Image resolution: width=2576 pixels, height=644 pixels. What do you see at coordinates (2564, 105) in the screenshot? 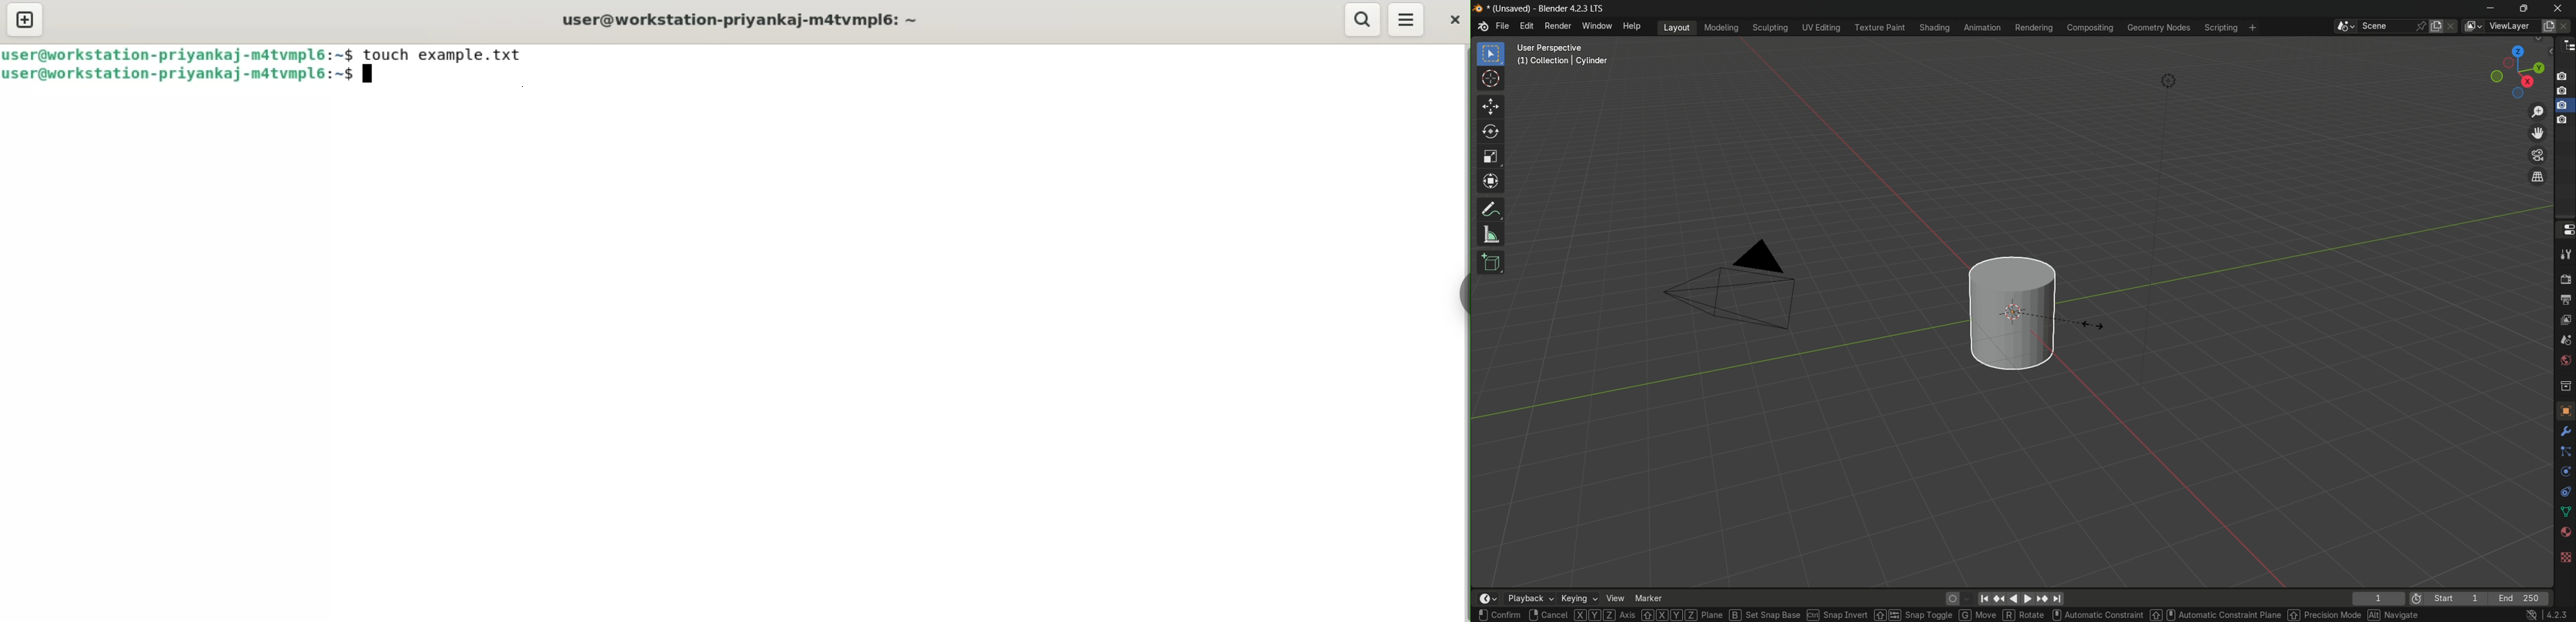
I see `layer 3` at bounding box center [2564, 105].